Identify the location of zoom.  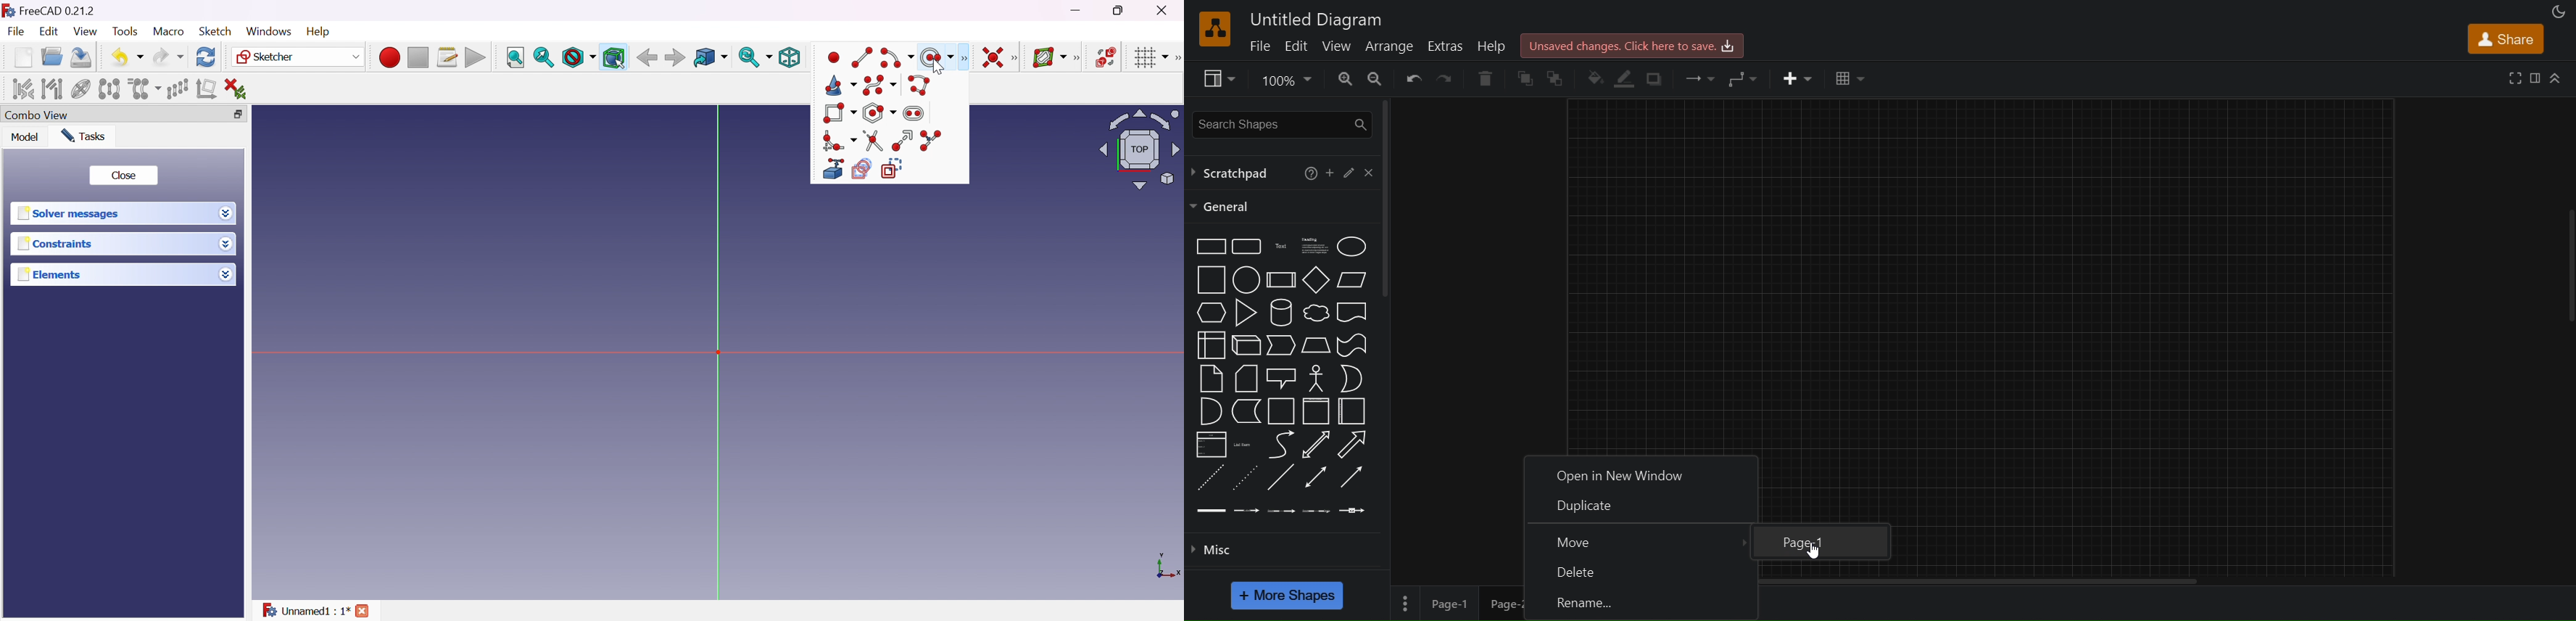
(1290, 79).